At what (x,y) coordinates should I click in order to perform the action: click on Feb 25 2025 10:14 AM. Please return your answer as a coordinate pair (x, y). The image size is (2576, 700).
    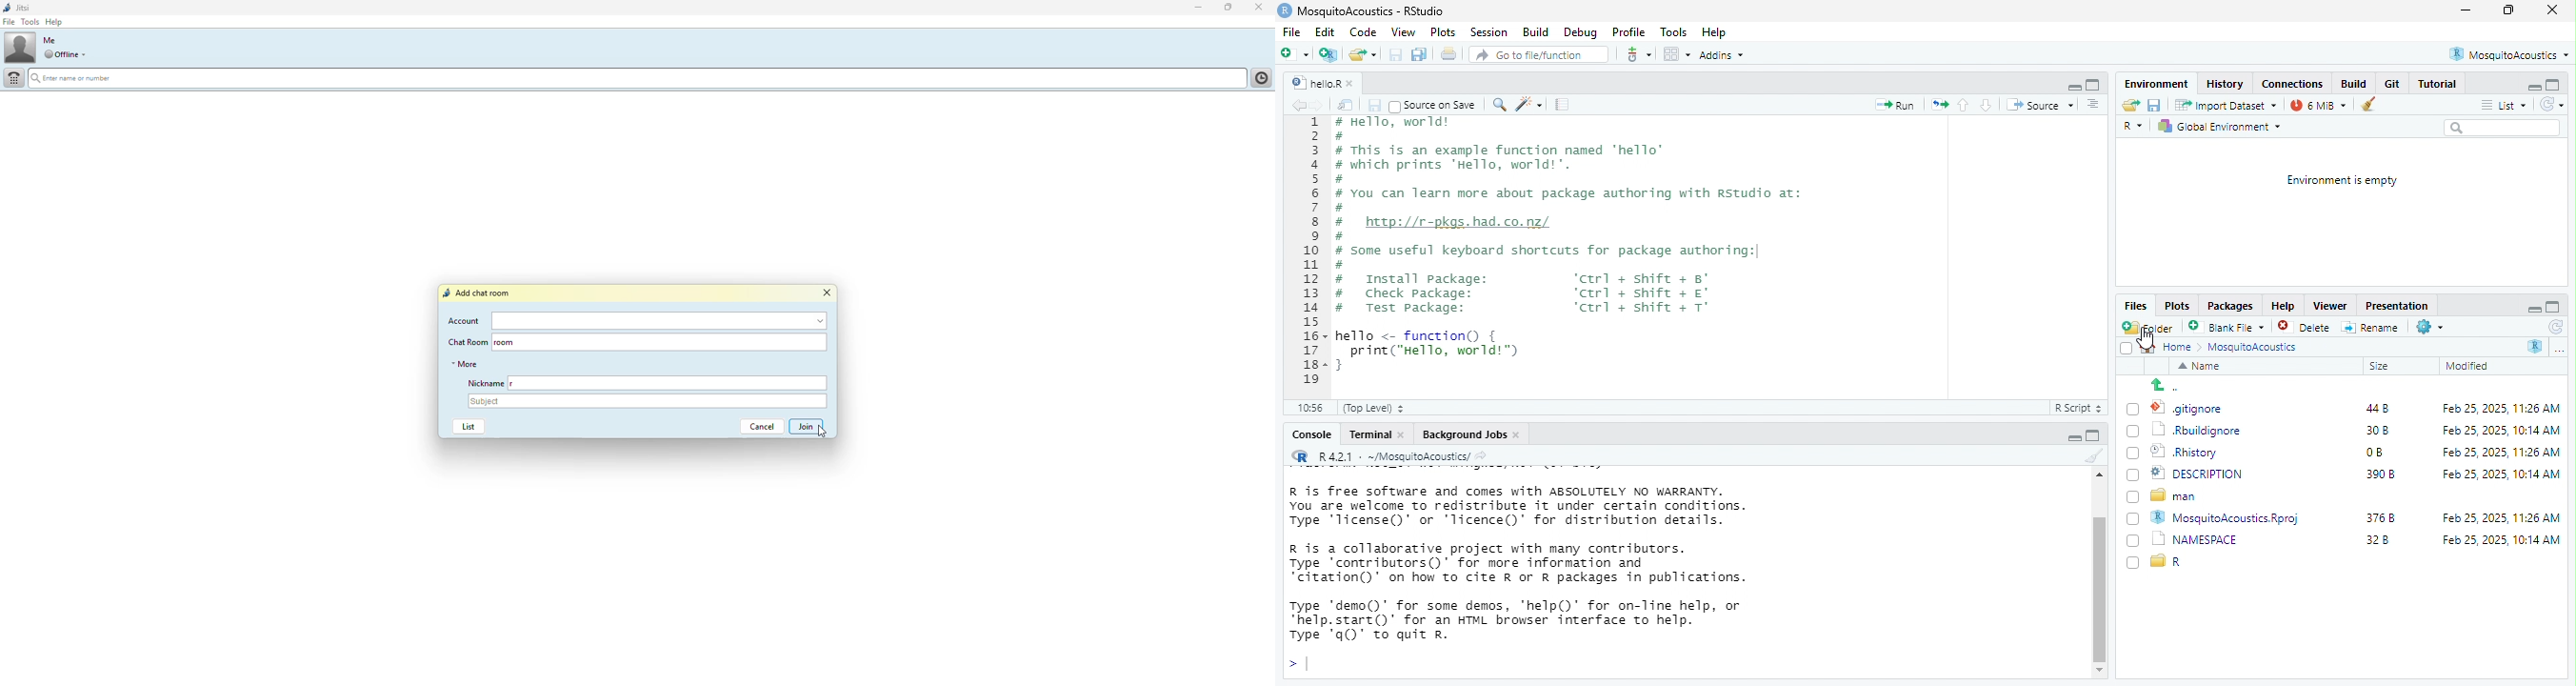
    Looking at the image, I should click on (2494, 430).